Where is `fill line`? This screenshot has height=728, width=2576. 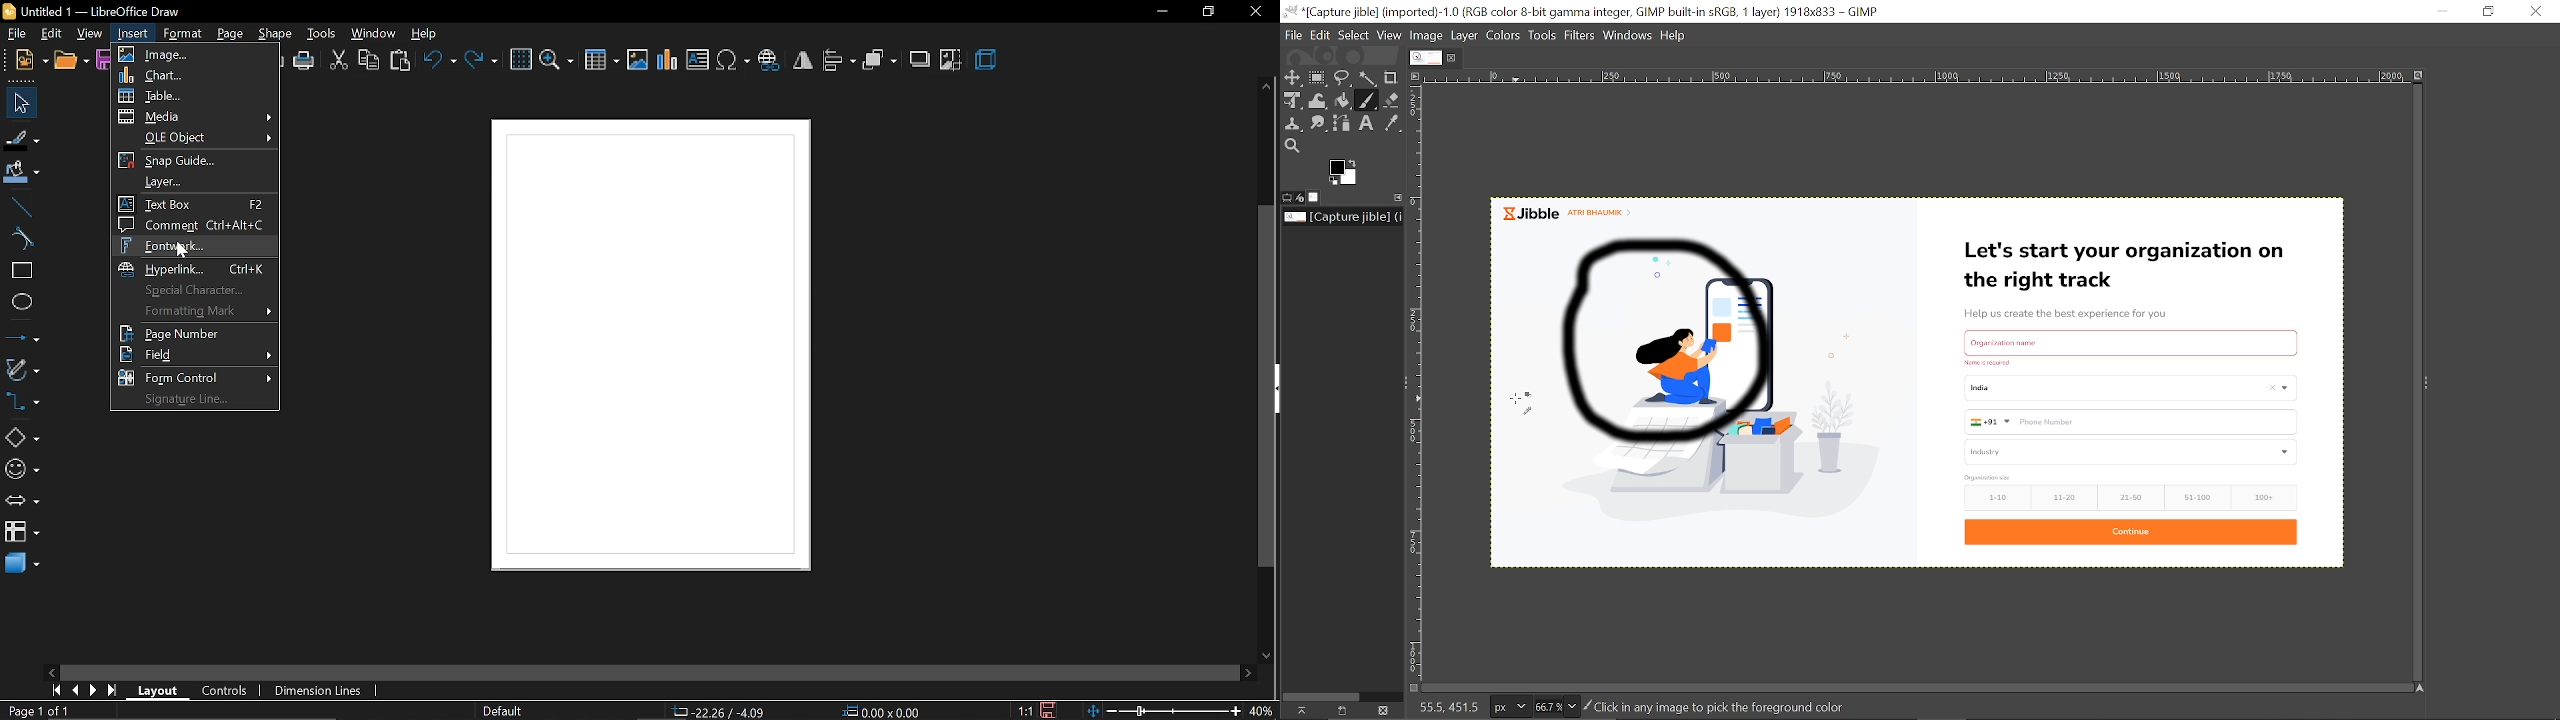
fill line is located at coordinates (23, 138).